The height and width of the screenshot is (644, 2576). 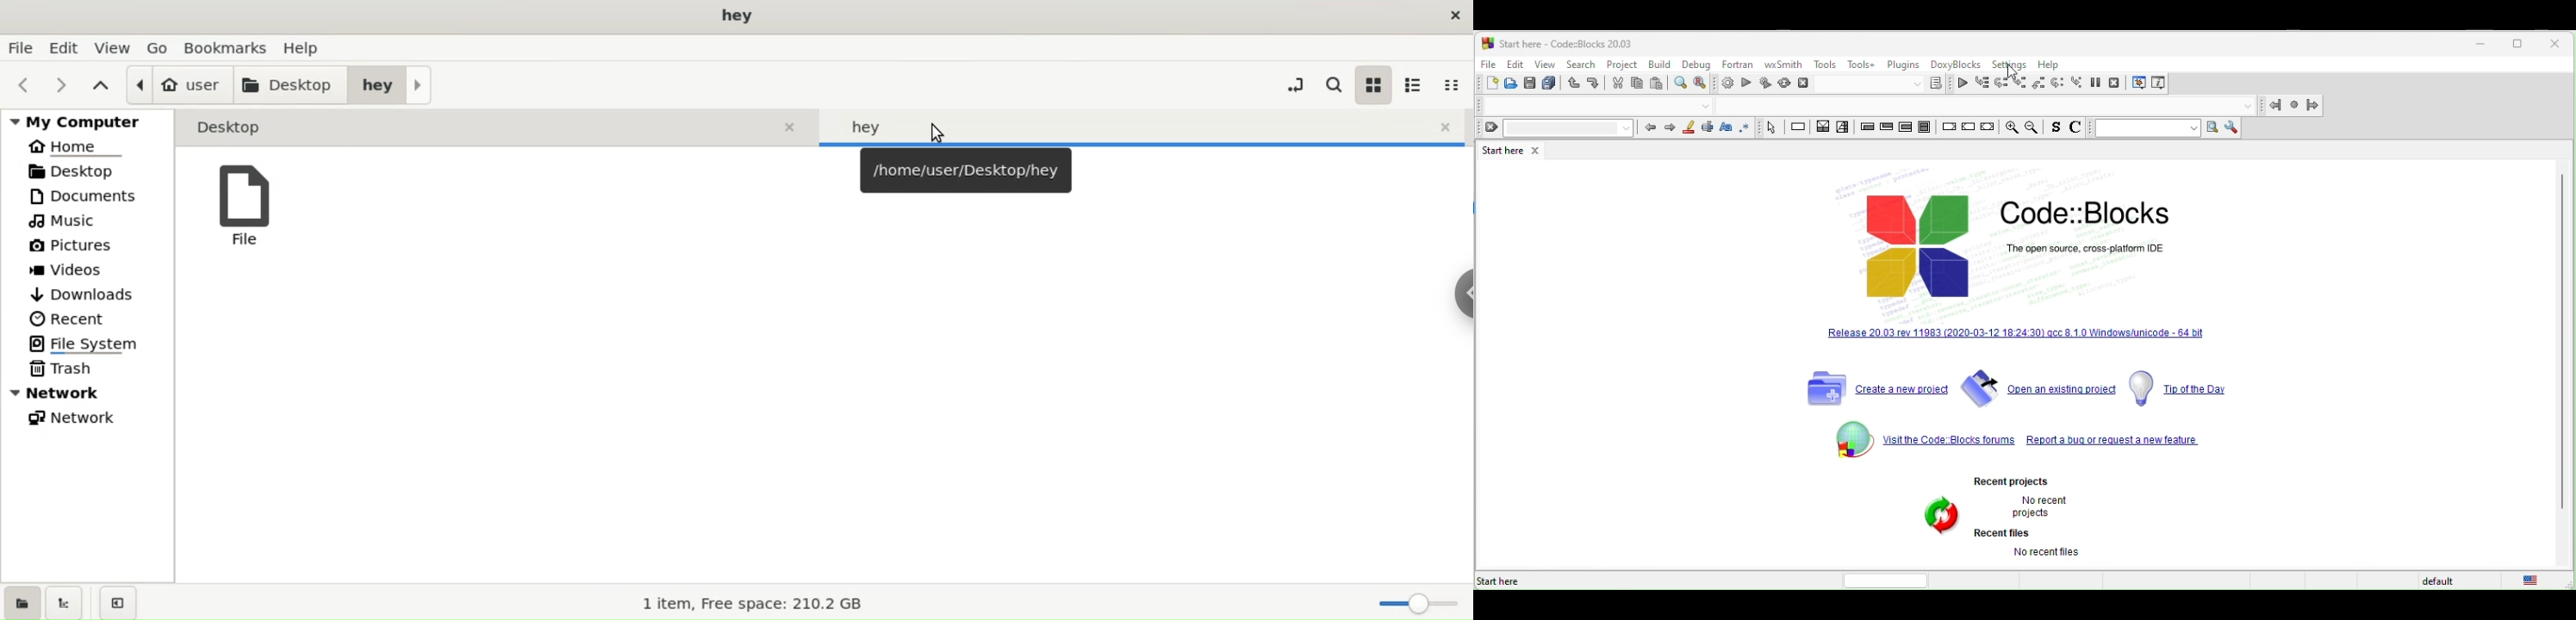 I want to click on edit, so click(x=62, y=48).